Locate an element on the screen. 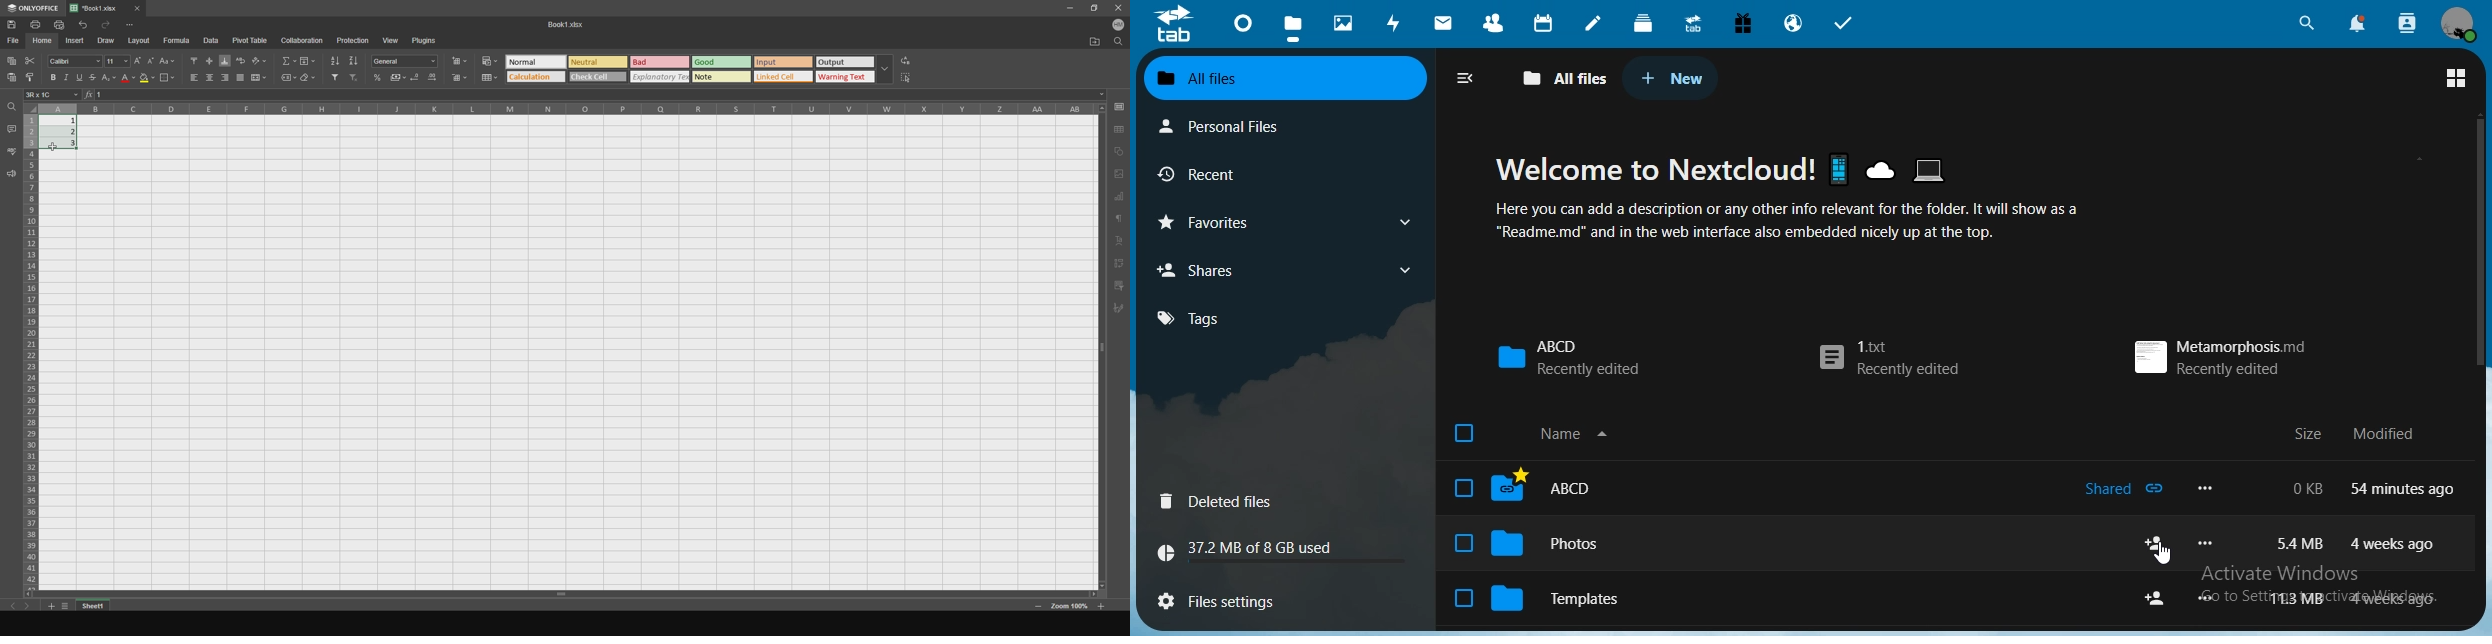 The width and height of the screenshot is (2492, 644). redo is located at coordinates (108, 25).